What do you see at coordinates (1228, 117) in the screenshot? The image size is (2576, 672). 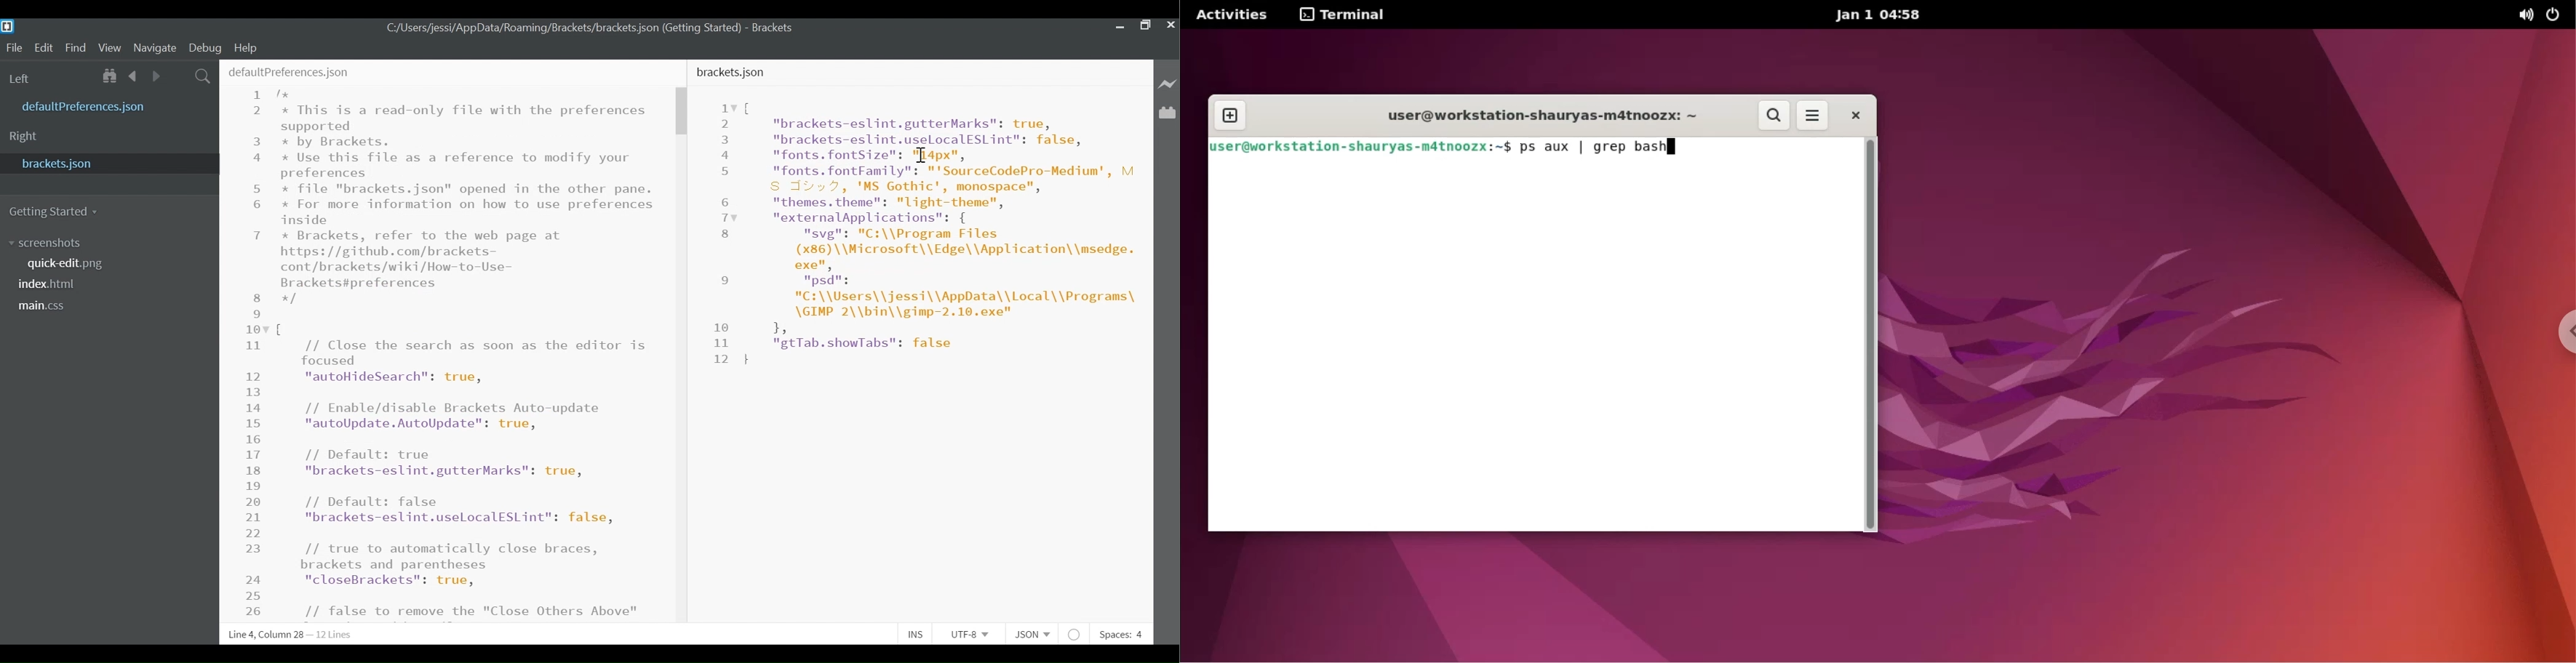 I see `new tab` at bounding box center [1228, 117].